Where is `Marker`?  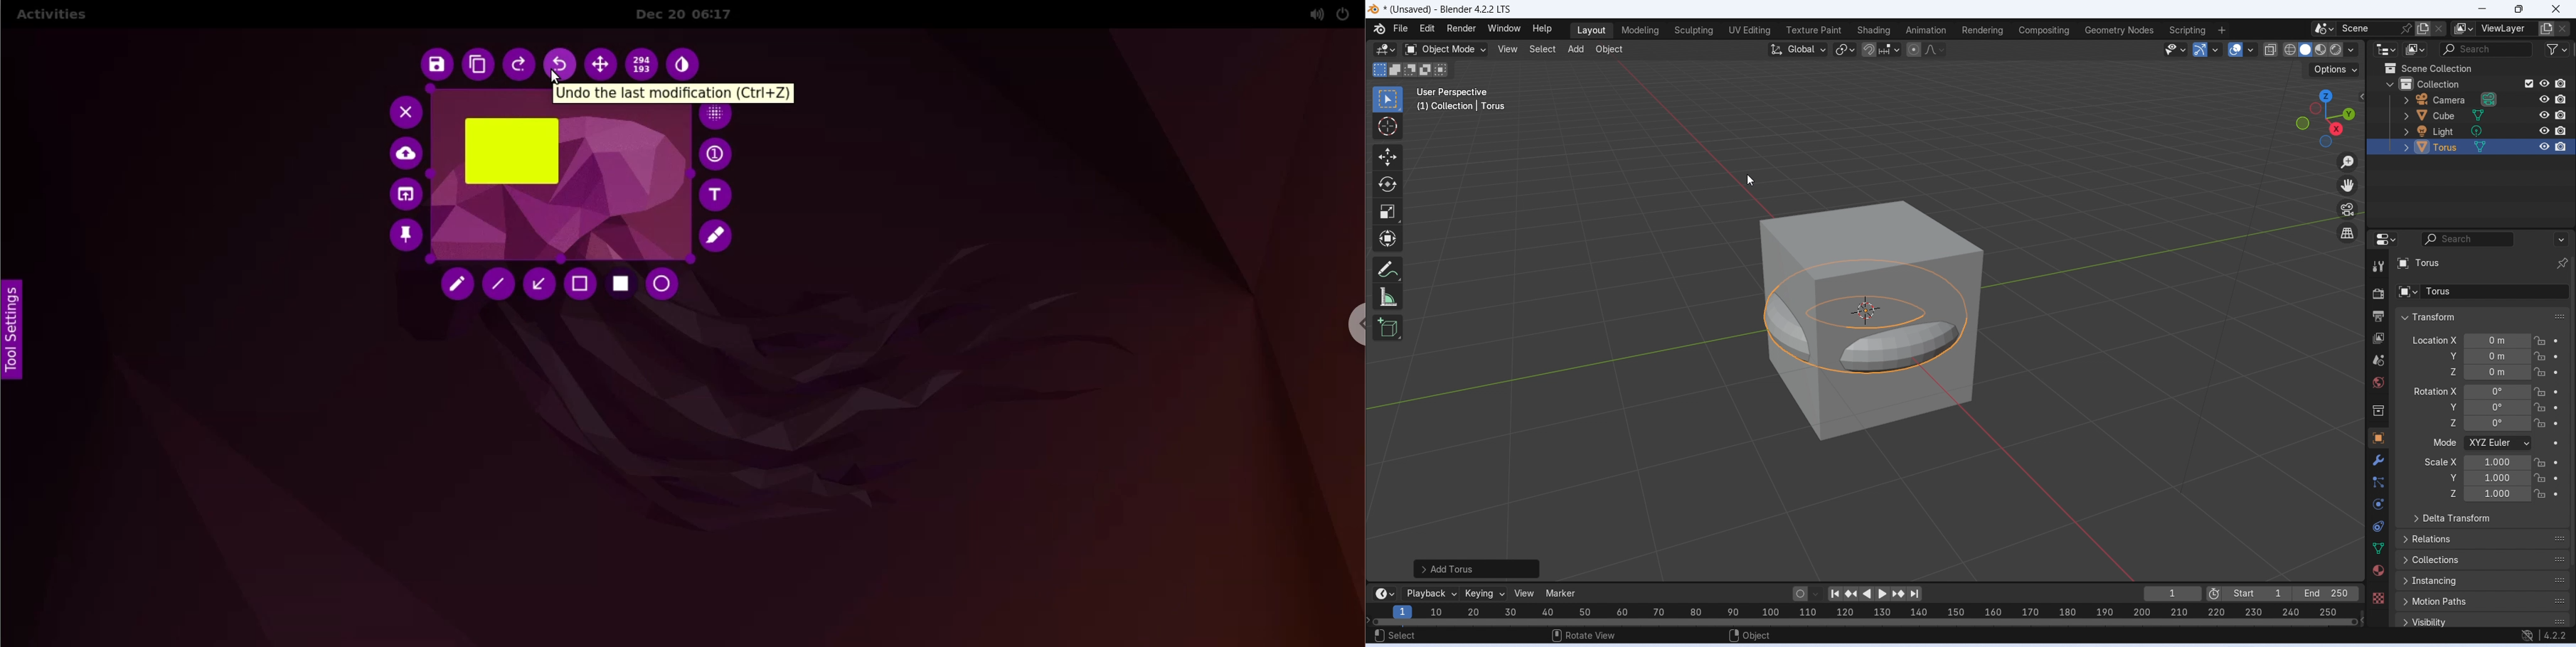
Marker is located at coordinates (1561, 593).